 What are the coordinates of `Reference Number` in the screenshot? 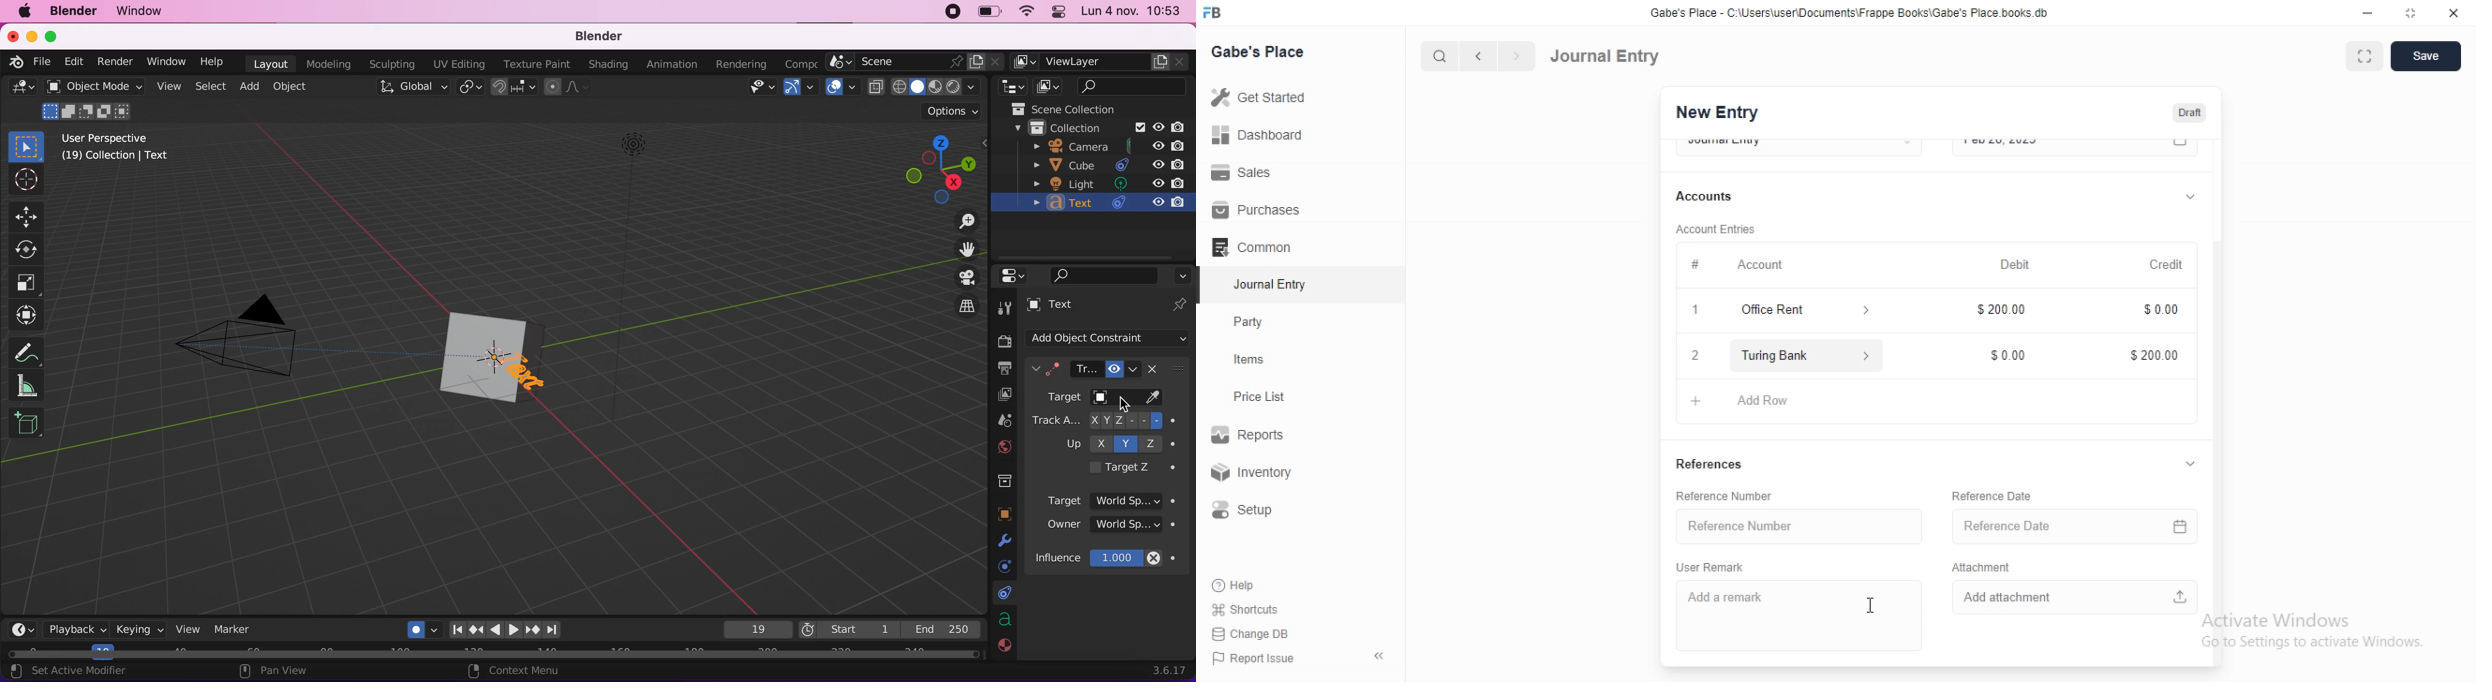 It's located at (1734, 525).